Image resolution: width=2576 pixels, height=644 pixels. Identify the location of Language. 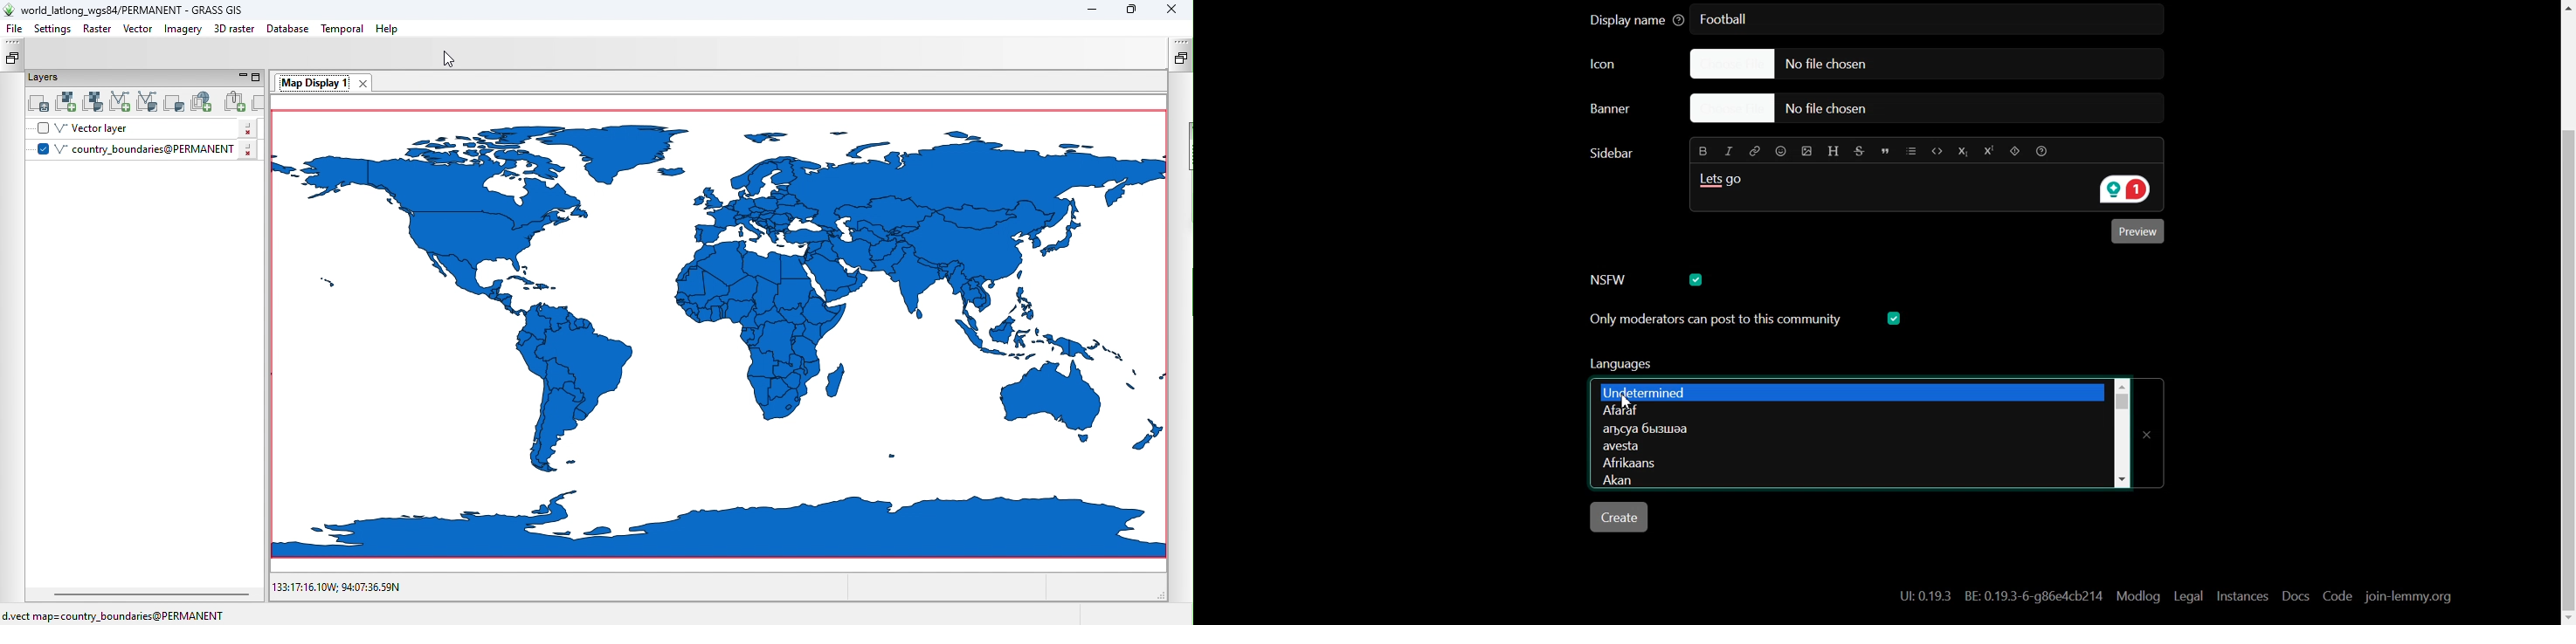
(1845, 429).